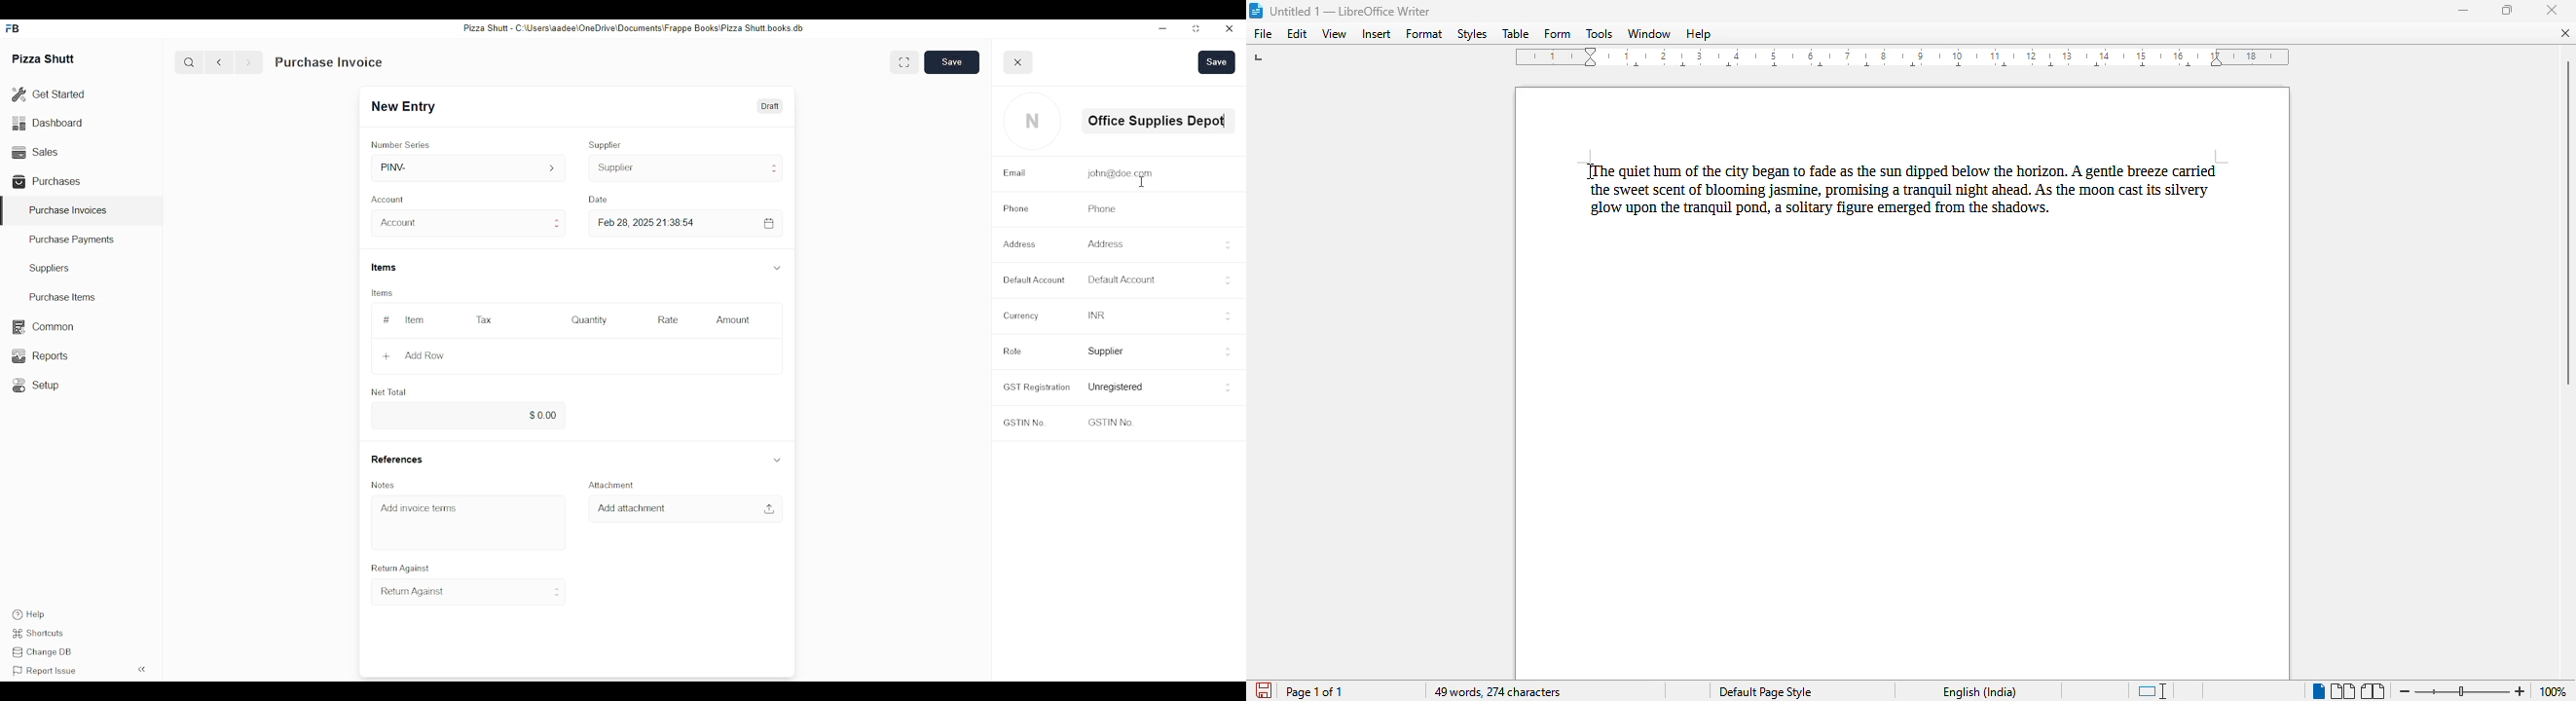 The width and height of the screenshot is (2576, 728). What do you see at coordinates (1256, 11) in the screenshot?
I see `logo` at bounding box center [1256, 11].